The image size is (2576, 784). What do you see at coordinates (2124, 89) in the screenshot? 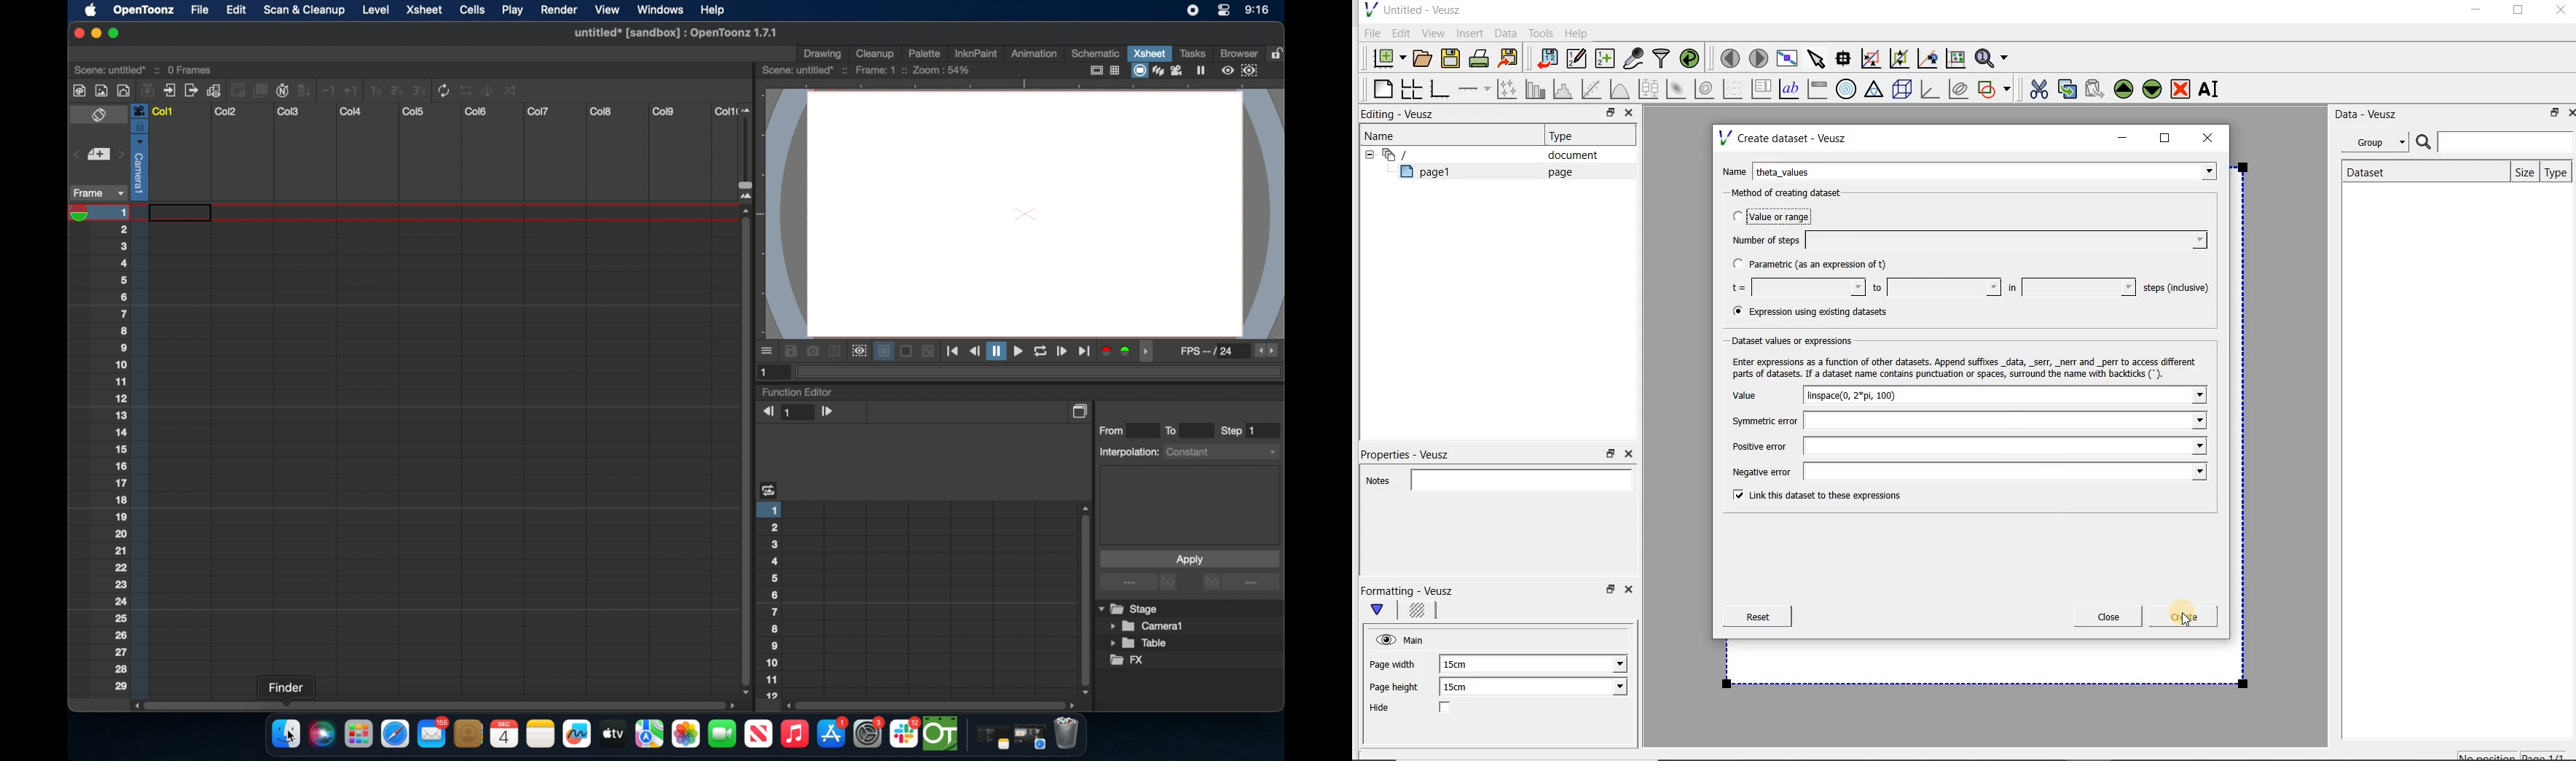
I see `Move the selected widget up` at bounding box center [2124, 89].